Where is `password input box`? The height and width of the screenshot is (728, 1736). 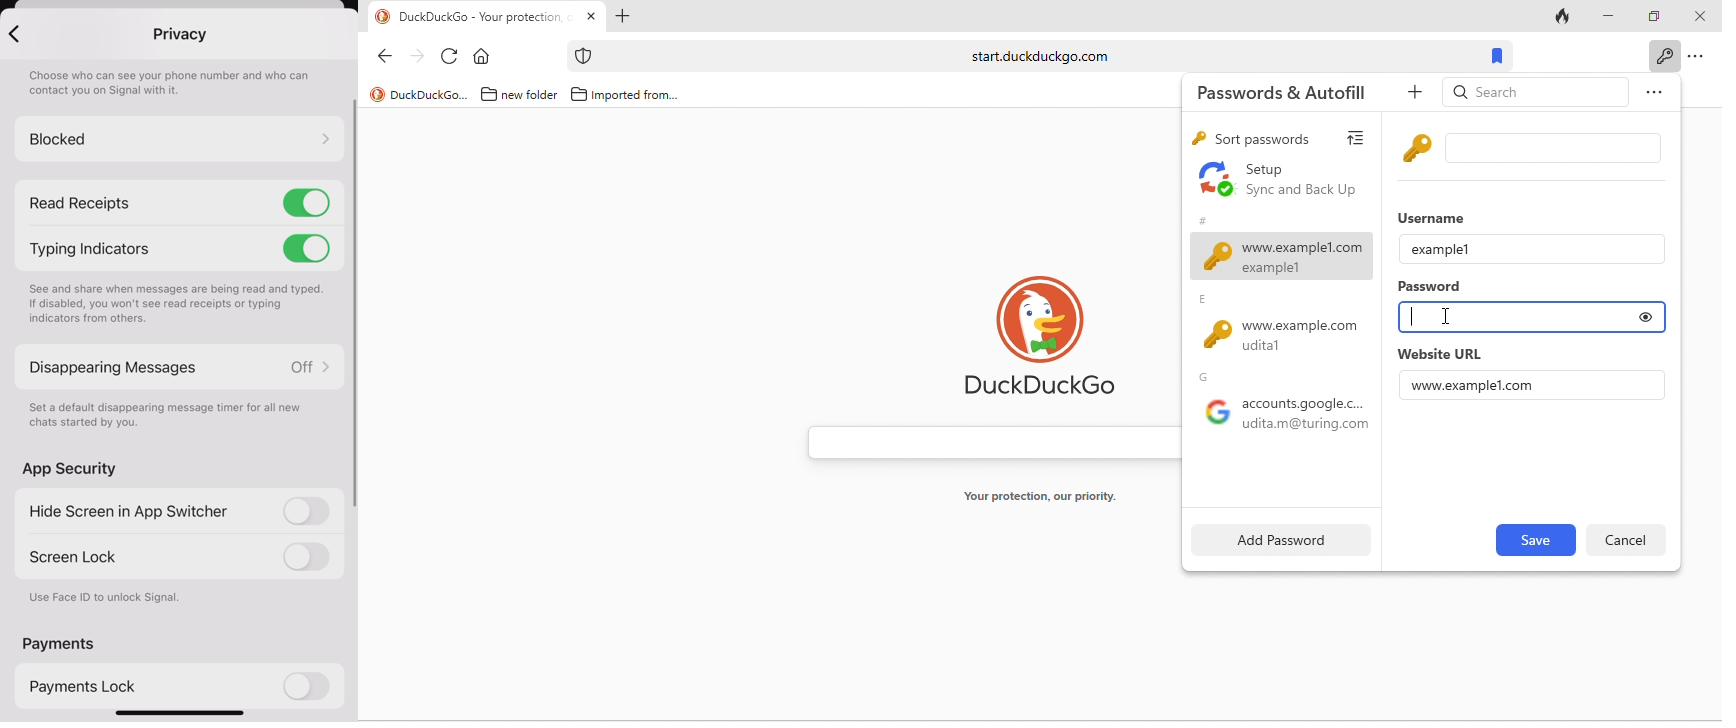
password input box is located at coordinates (1511, 317).